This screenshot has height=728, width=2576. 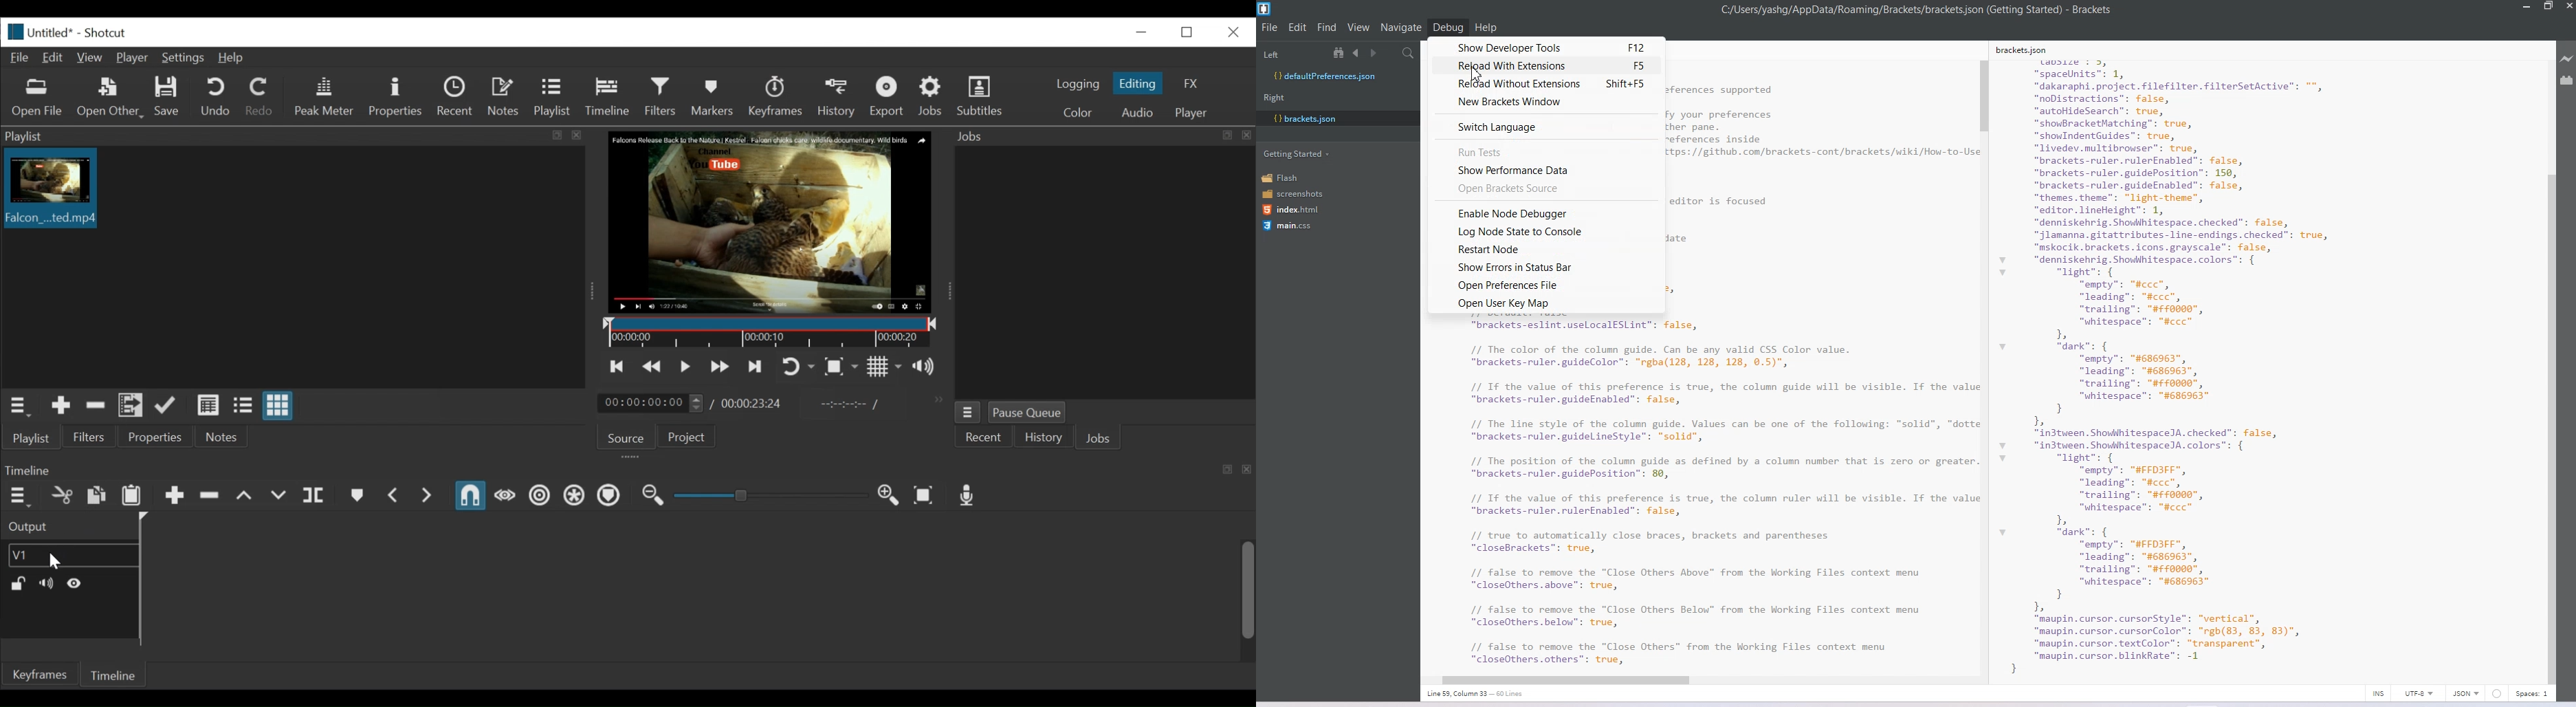 I want to click on Filters, so click(x=662, y=98).